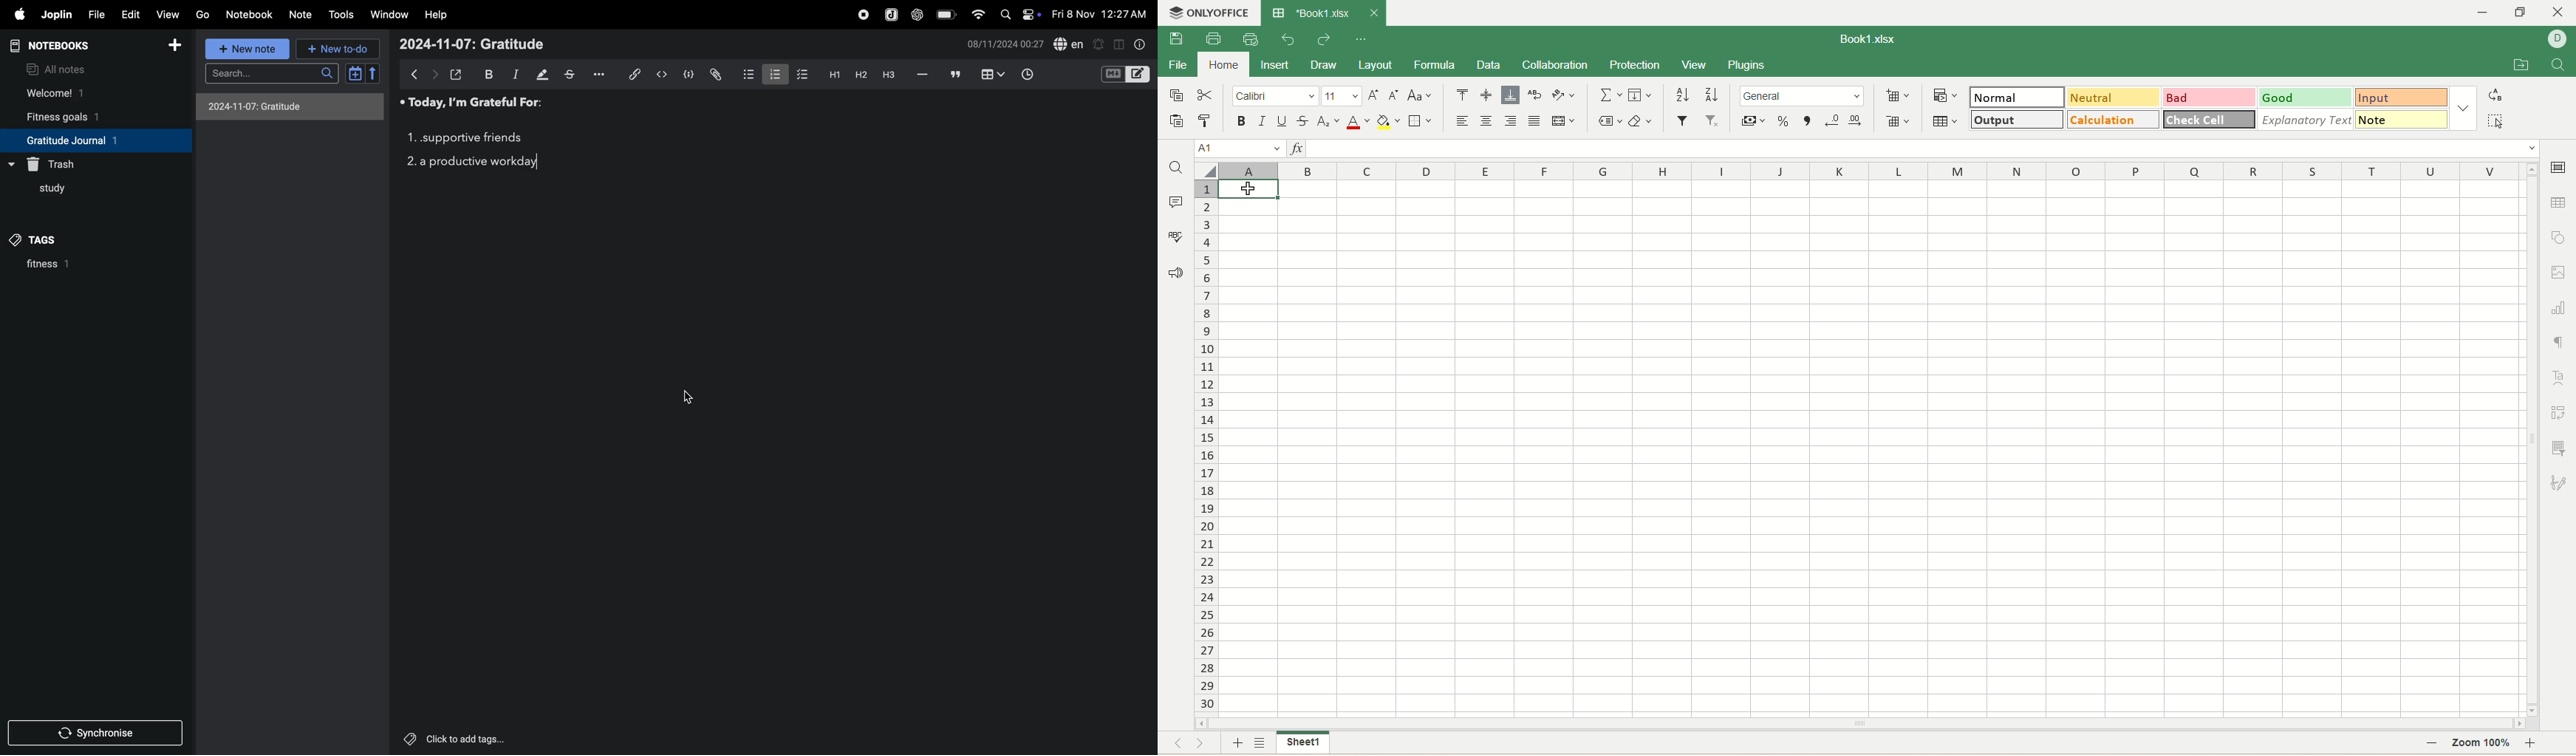 The width and height of the screenshot is (2576, 756). What do you see at coordinates (1361, 41) in the screenshot?
I see `quick settings` at bounding box center [1361, 41].